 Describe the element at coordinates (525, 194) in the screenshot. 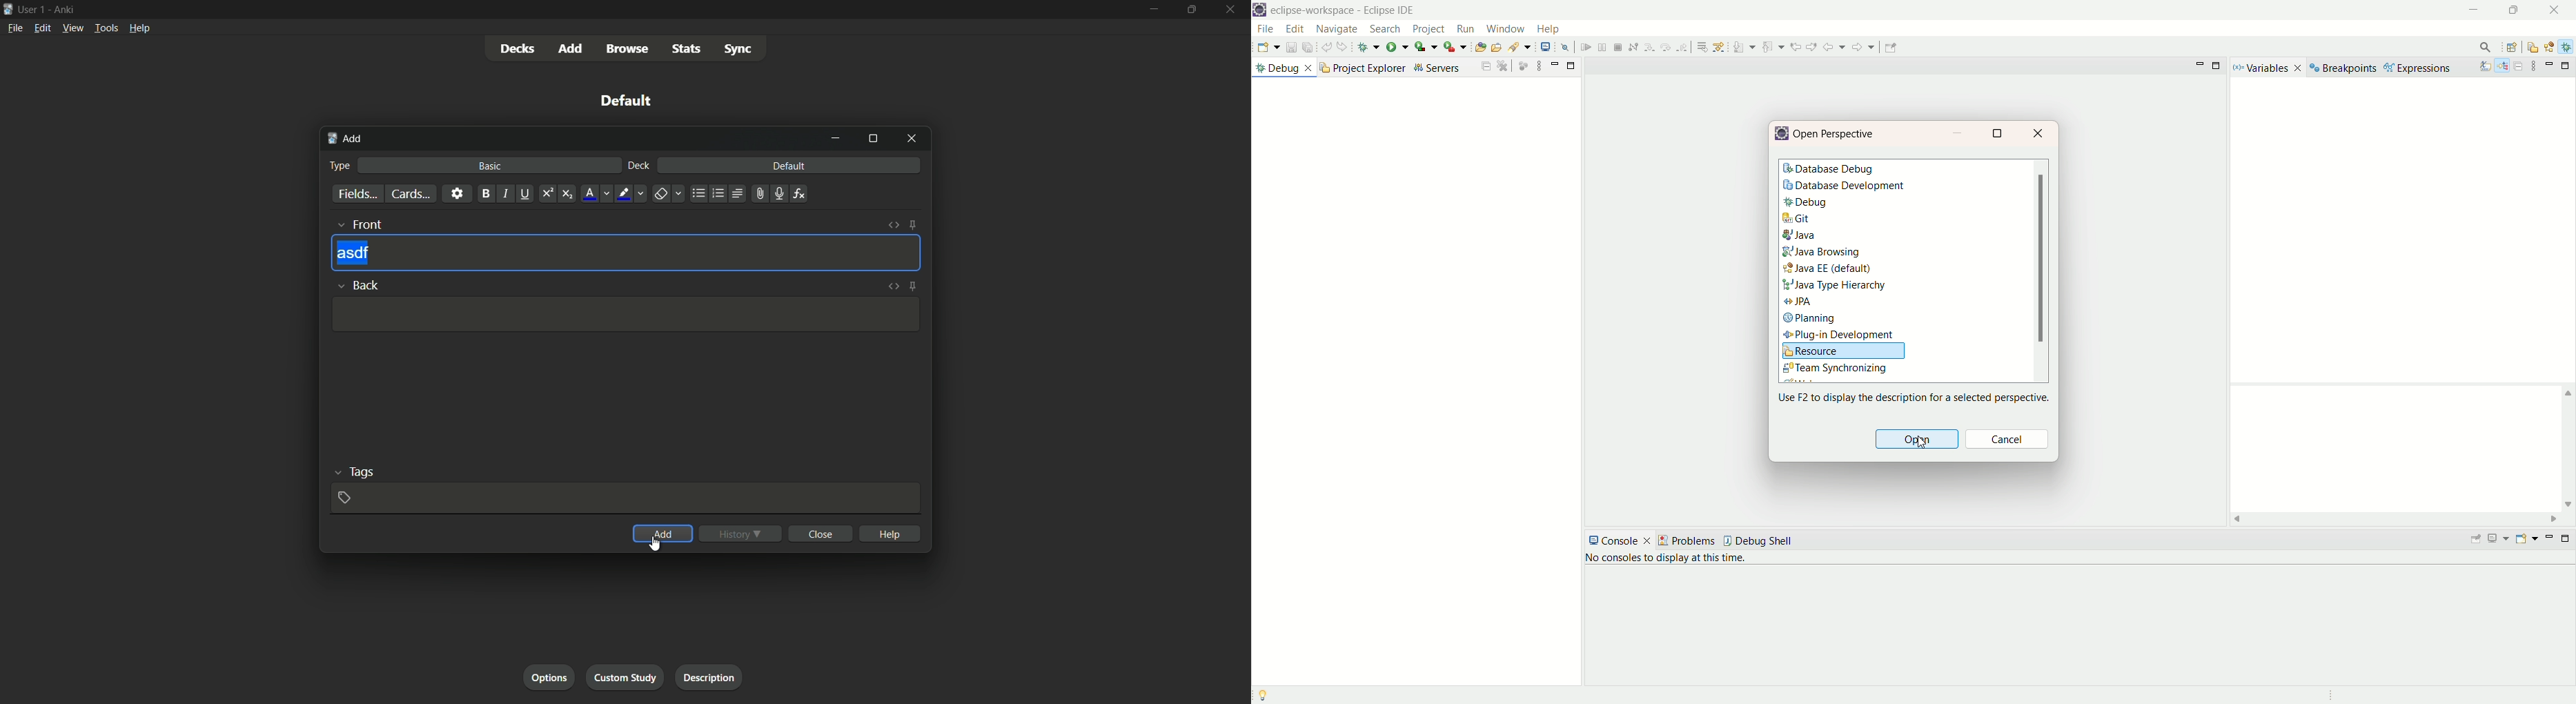

I see `underline` at that location.